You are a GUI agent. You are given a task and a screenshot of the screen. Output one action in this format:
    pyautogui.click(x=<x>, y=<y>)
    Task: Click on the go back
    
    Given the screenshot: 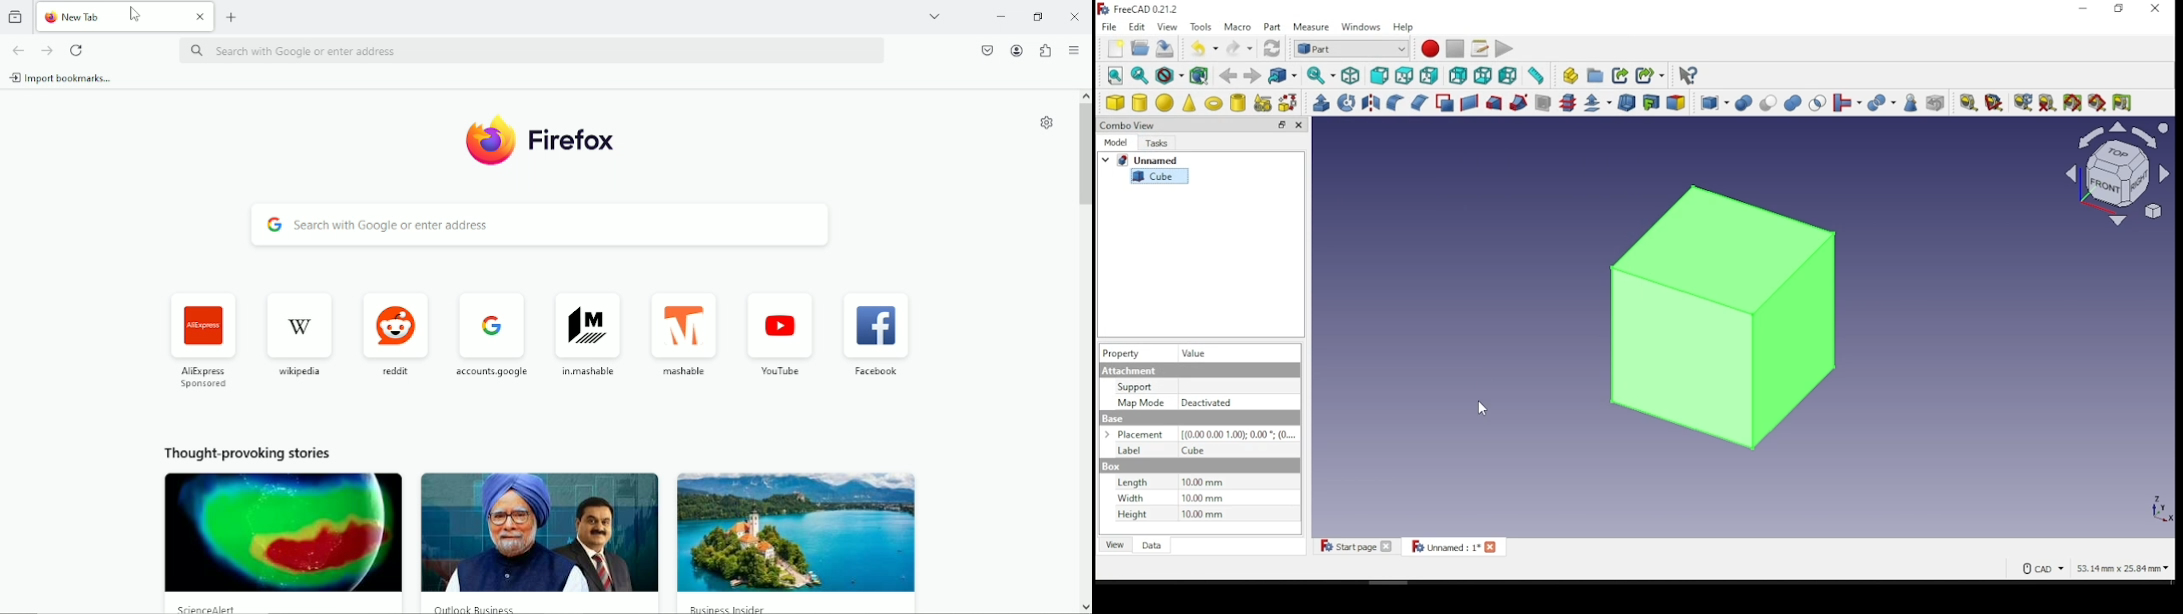 What is the action you would take?
    pyautogui.click(x=19, y=49)
    